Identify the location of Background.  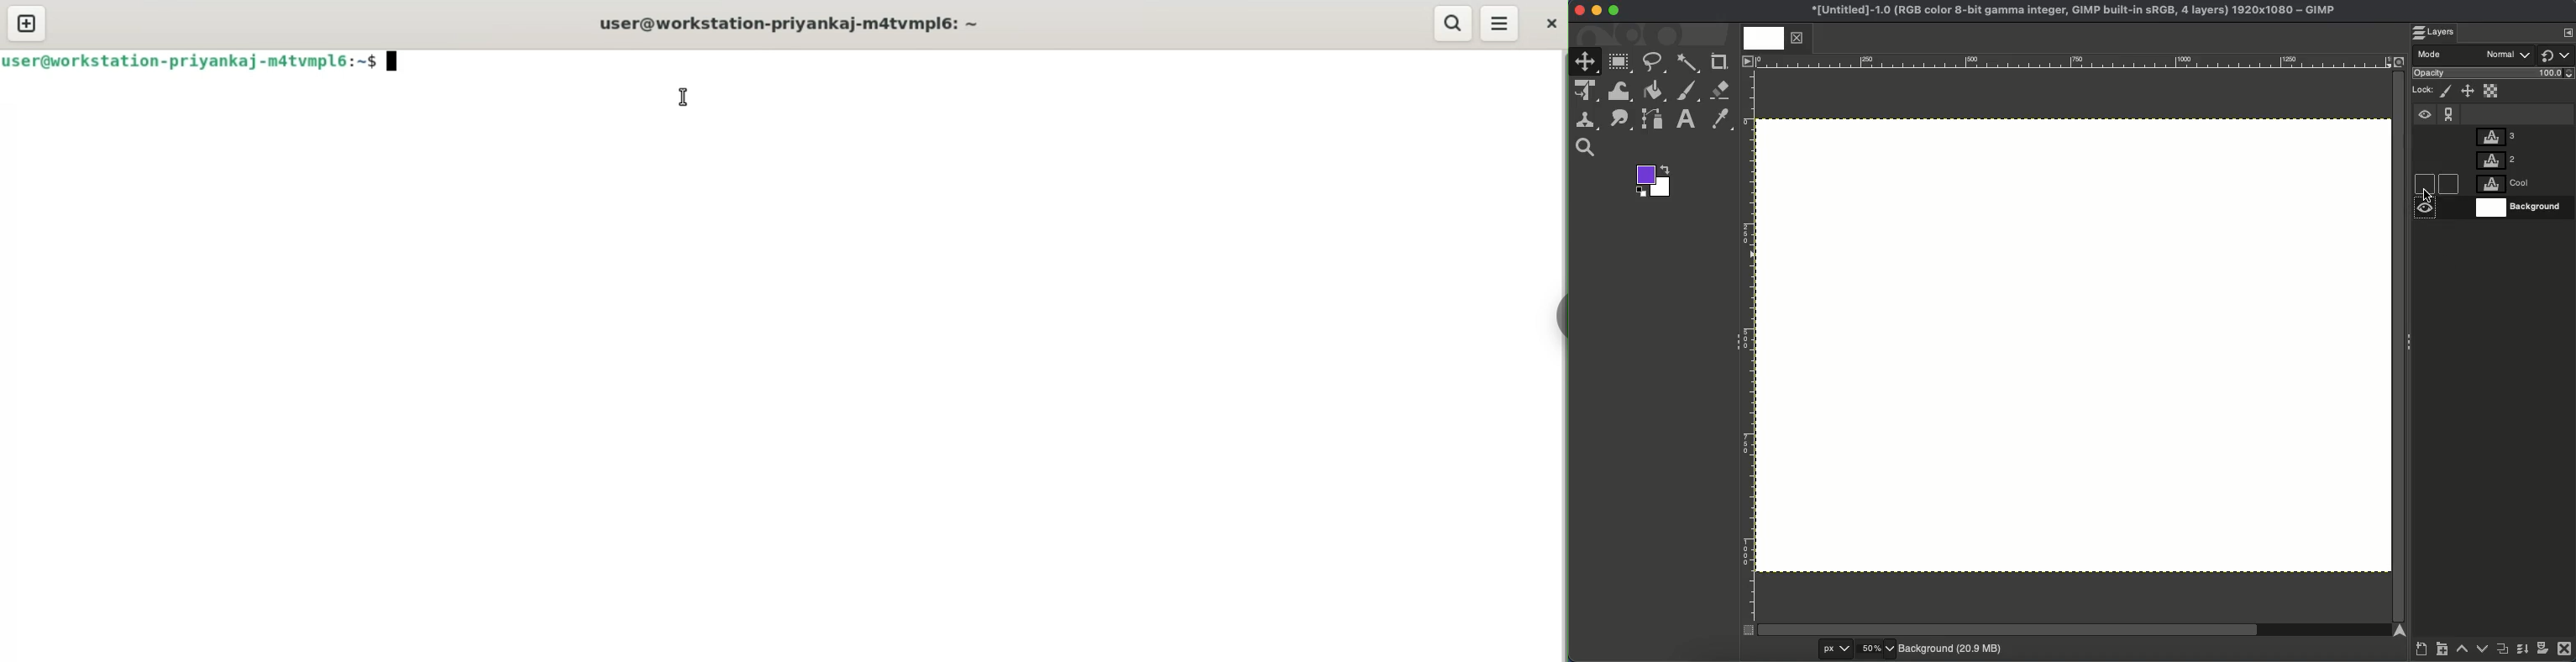
(1952, 647).